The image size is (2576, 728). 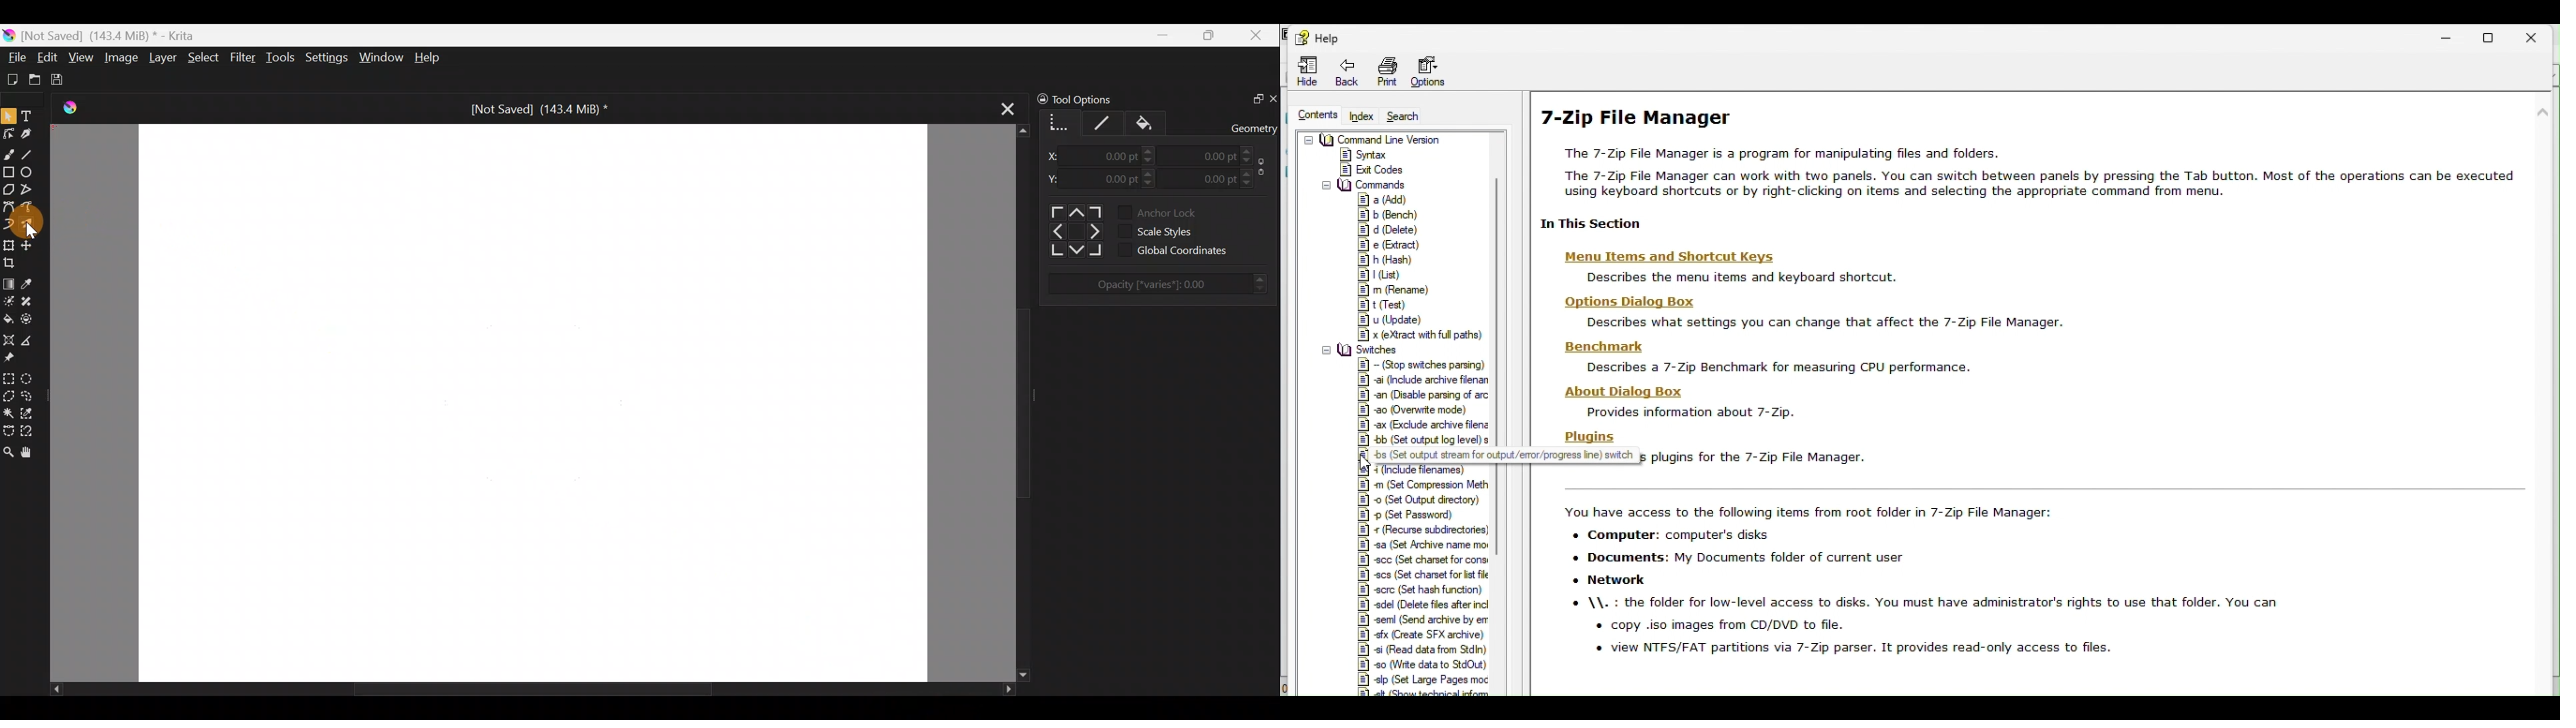 I want to click on Freehand selection tool, so click(x=29, y=396).